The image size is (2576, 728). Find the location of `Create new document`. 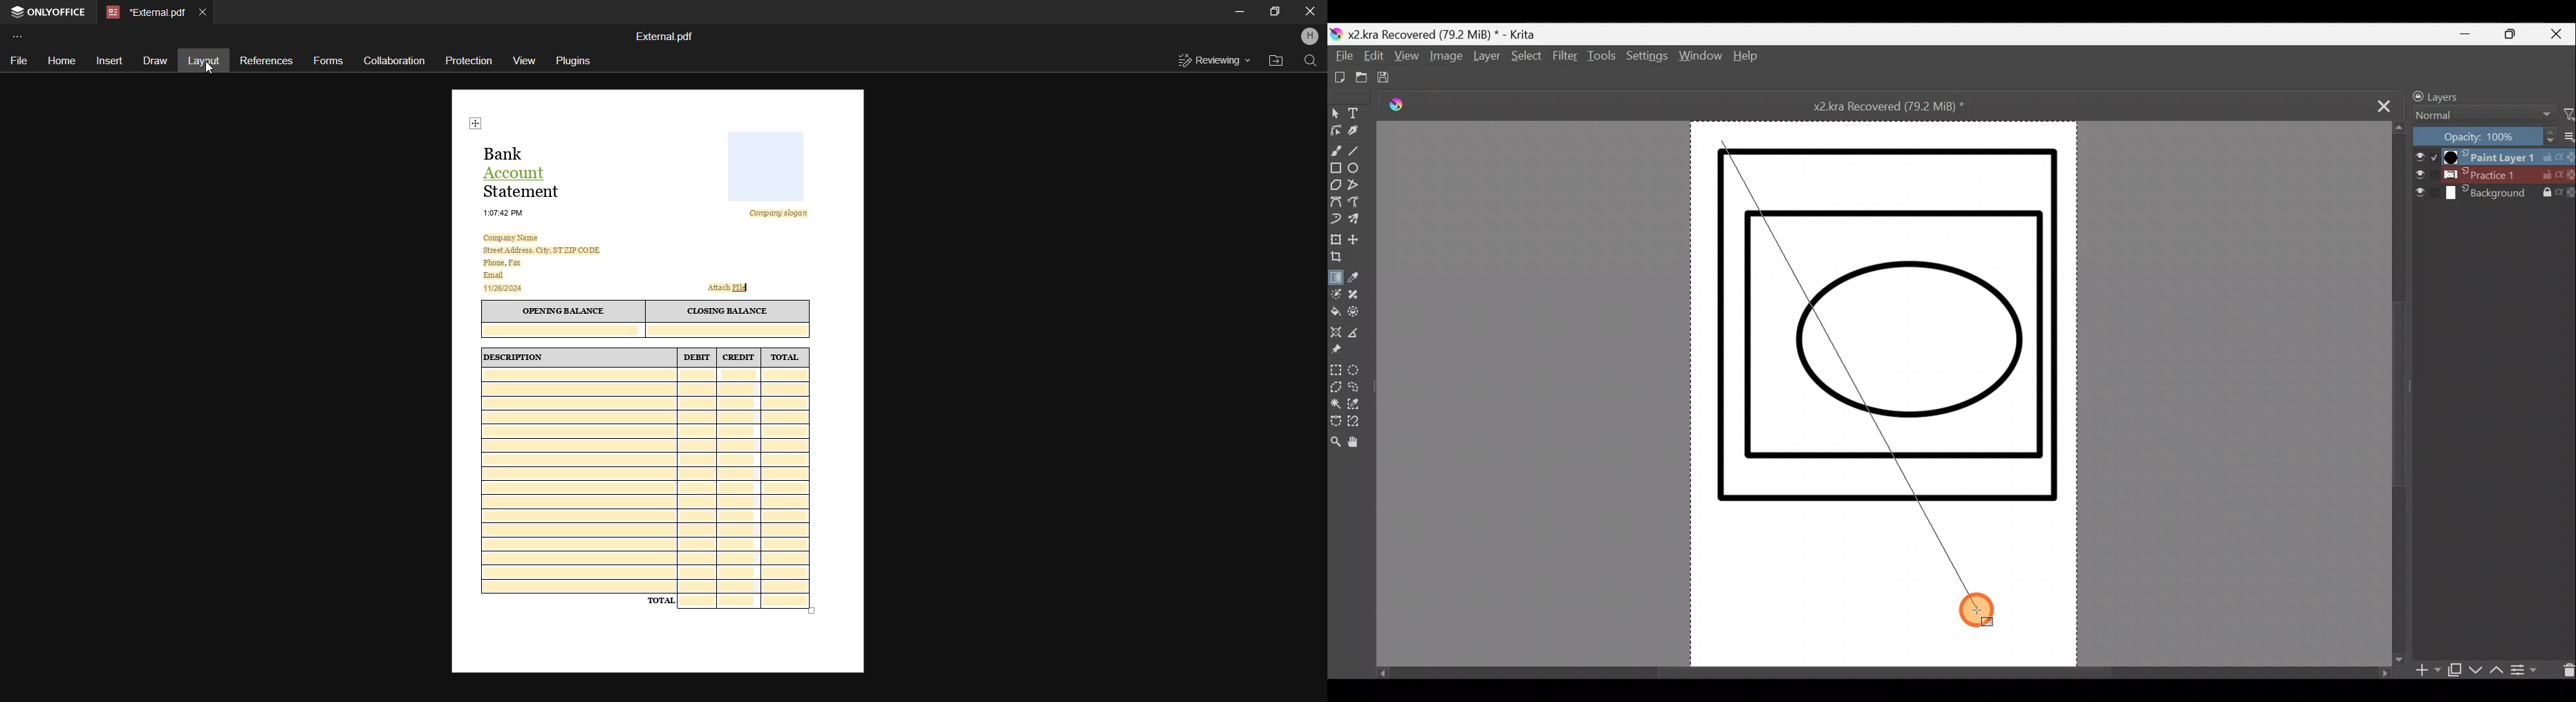

Create new document is located at coordinates (1336, 77).